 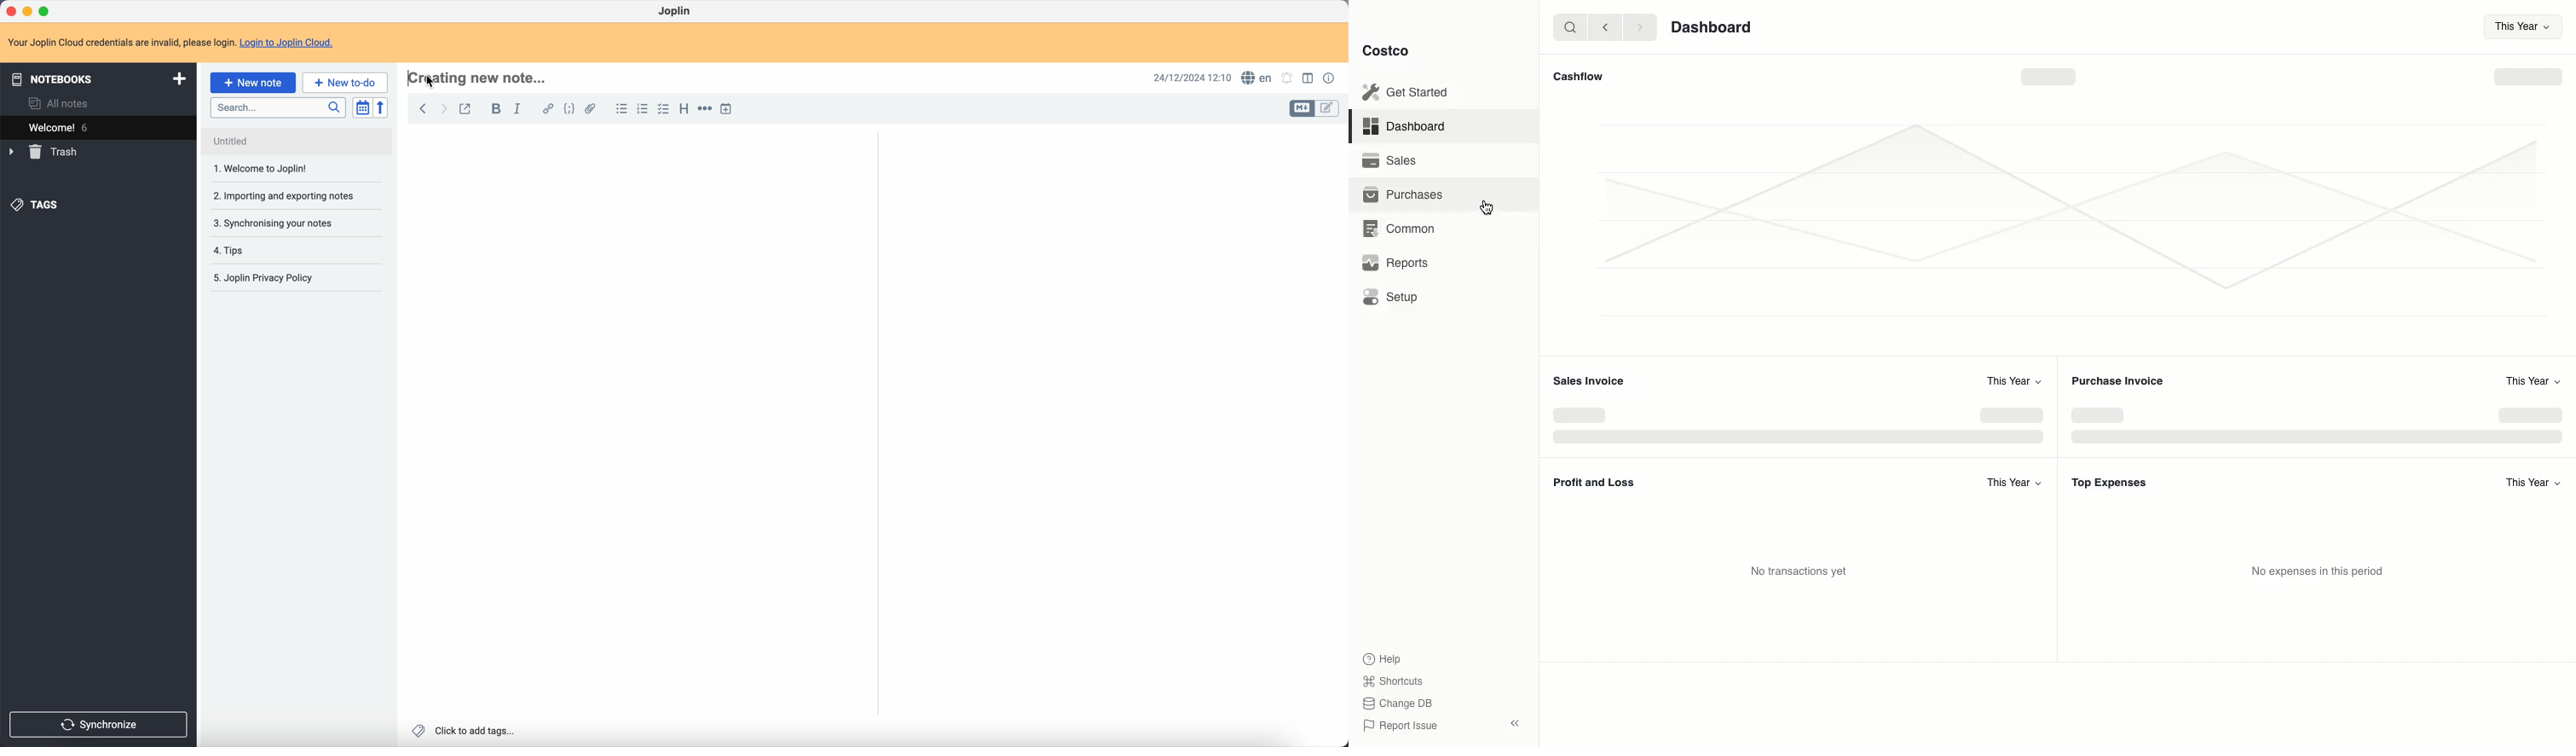 I want to click on Forward, so click(x=1638, y=26).